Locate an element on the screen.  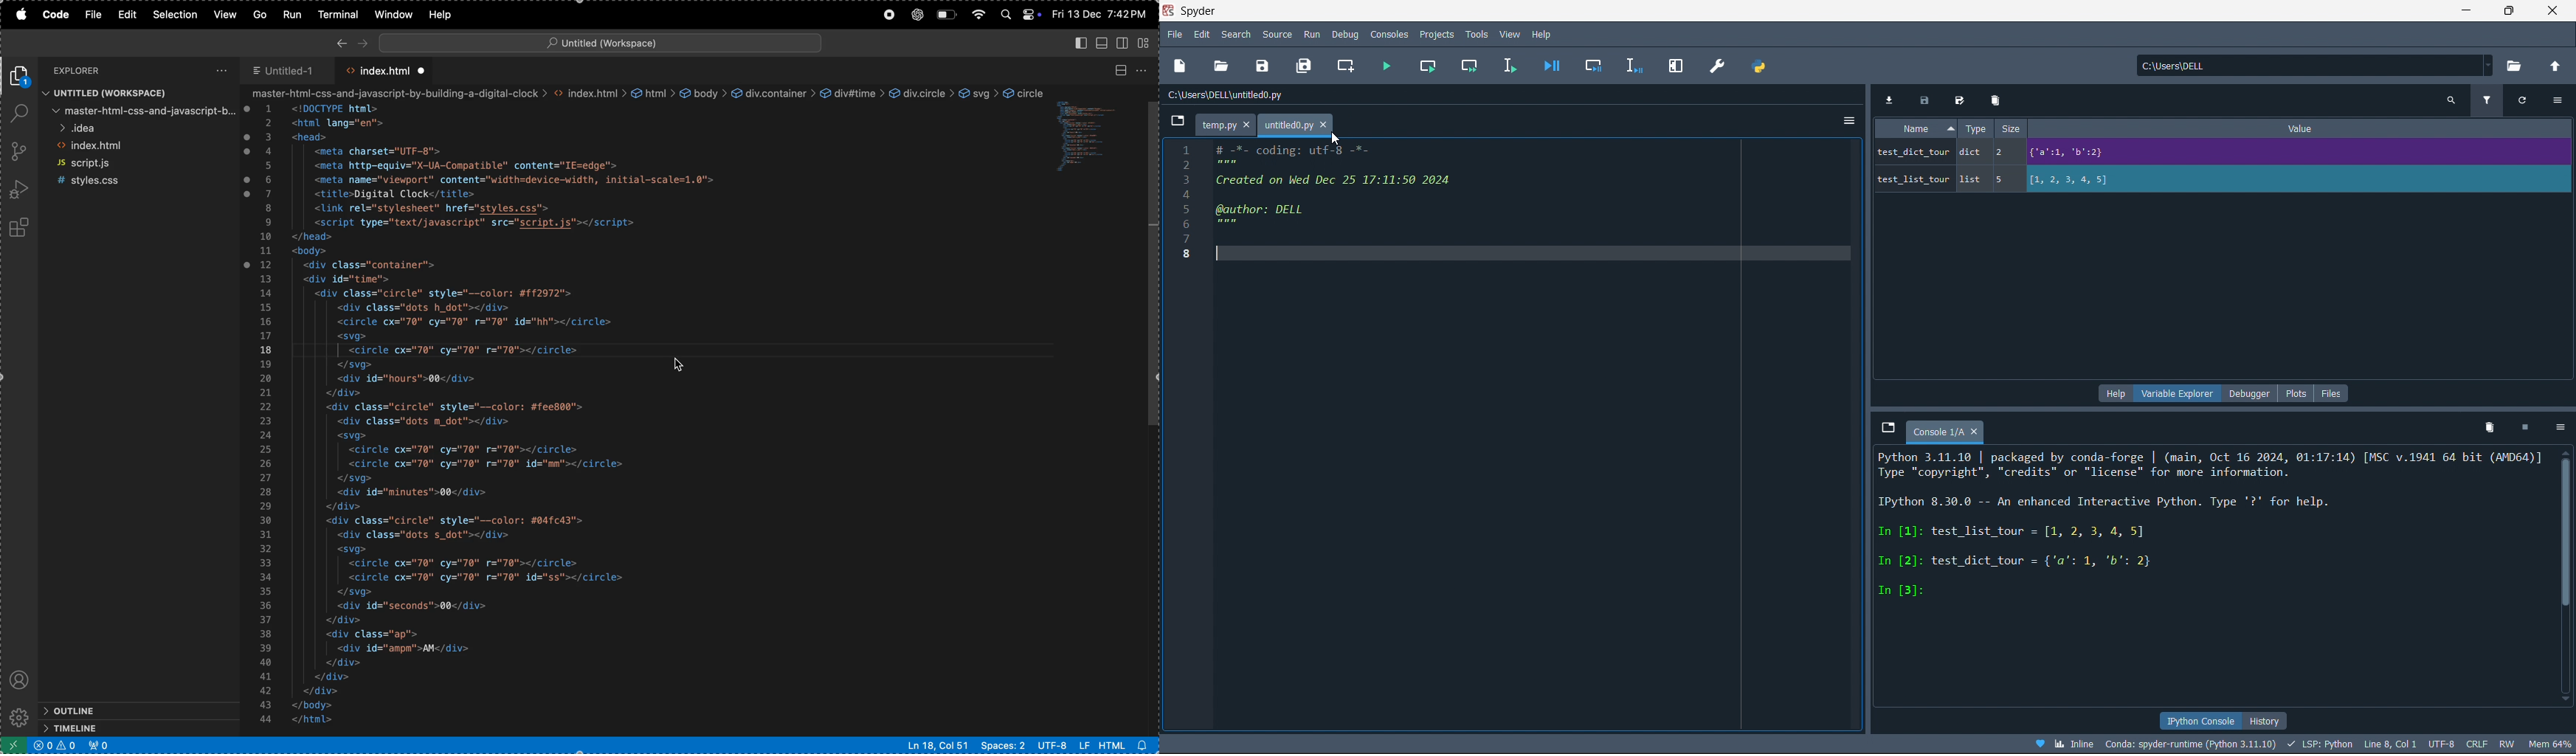
minimiize is located at coordinates (2464, 11).